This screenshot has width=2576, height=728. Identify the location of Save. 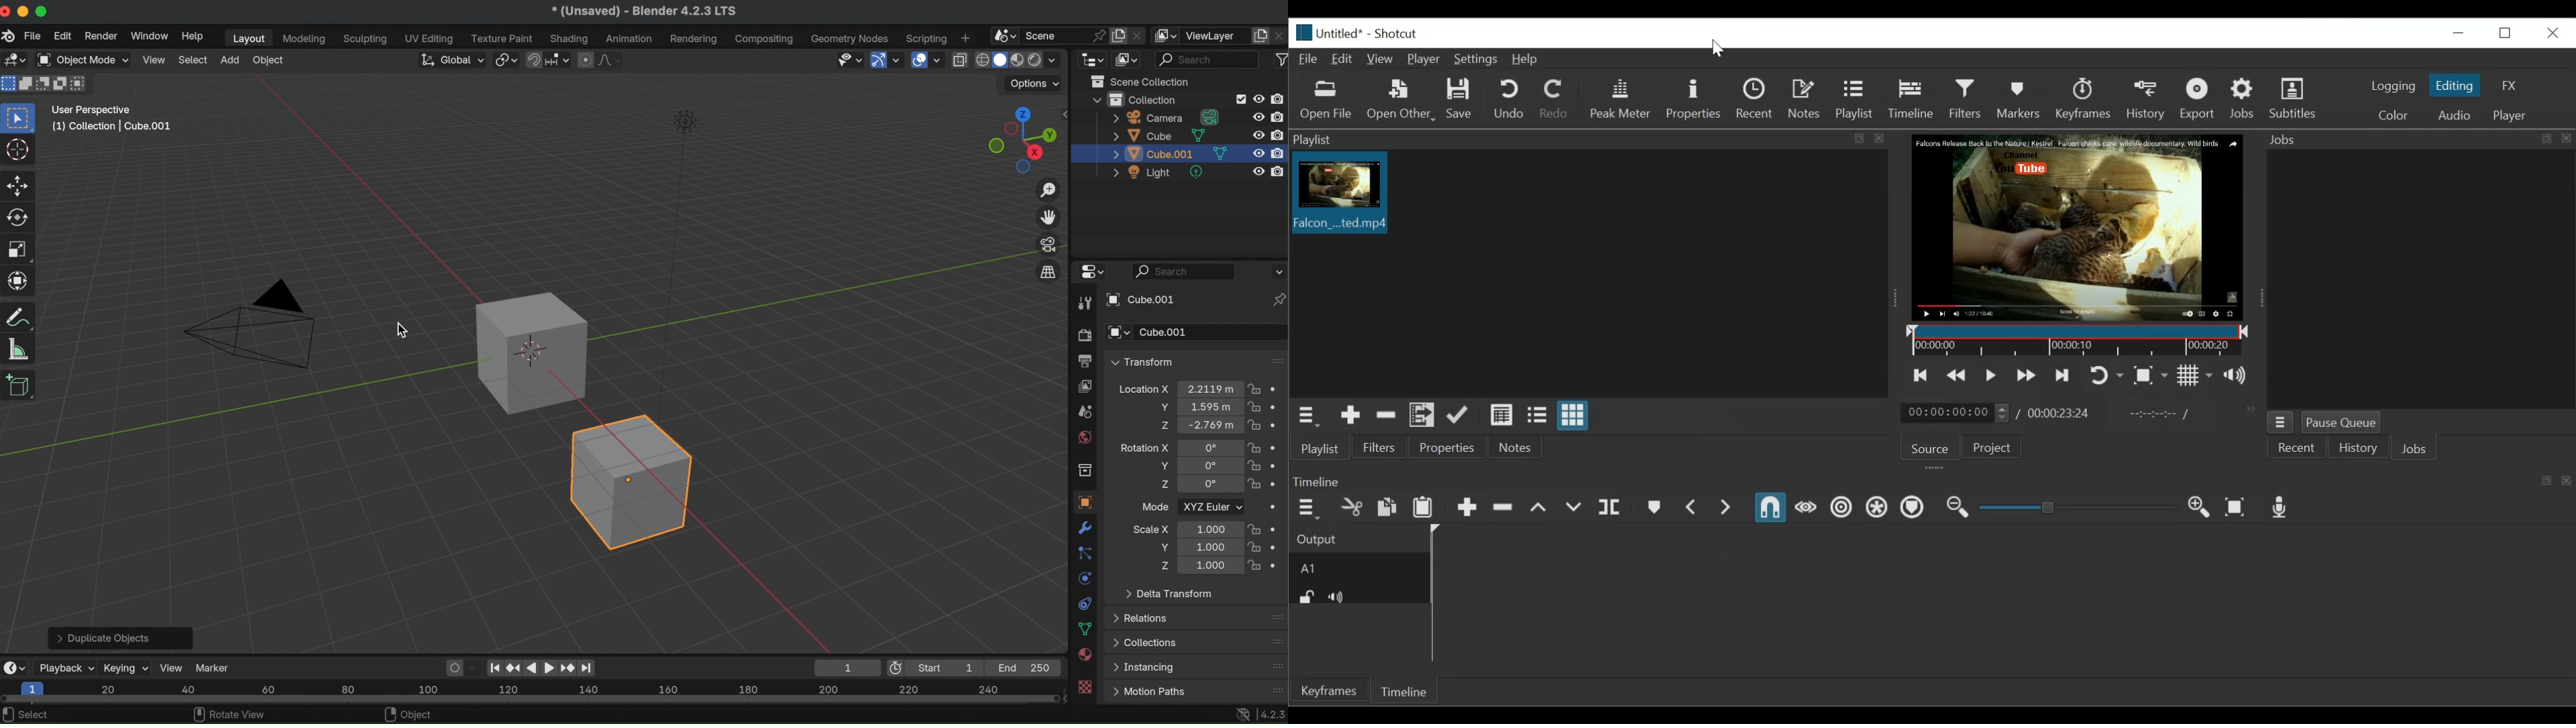
(1459, 100).